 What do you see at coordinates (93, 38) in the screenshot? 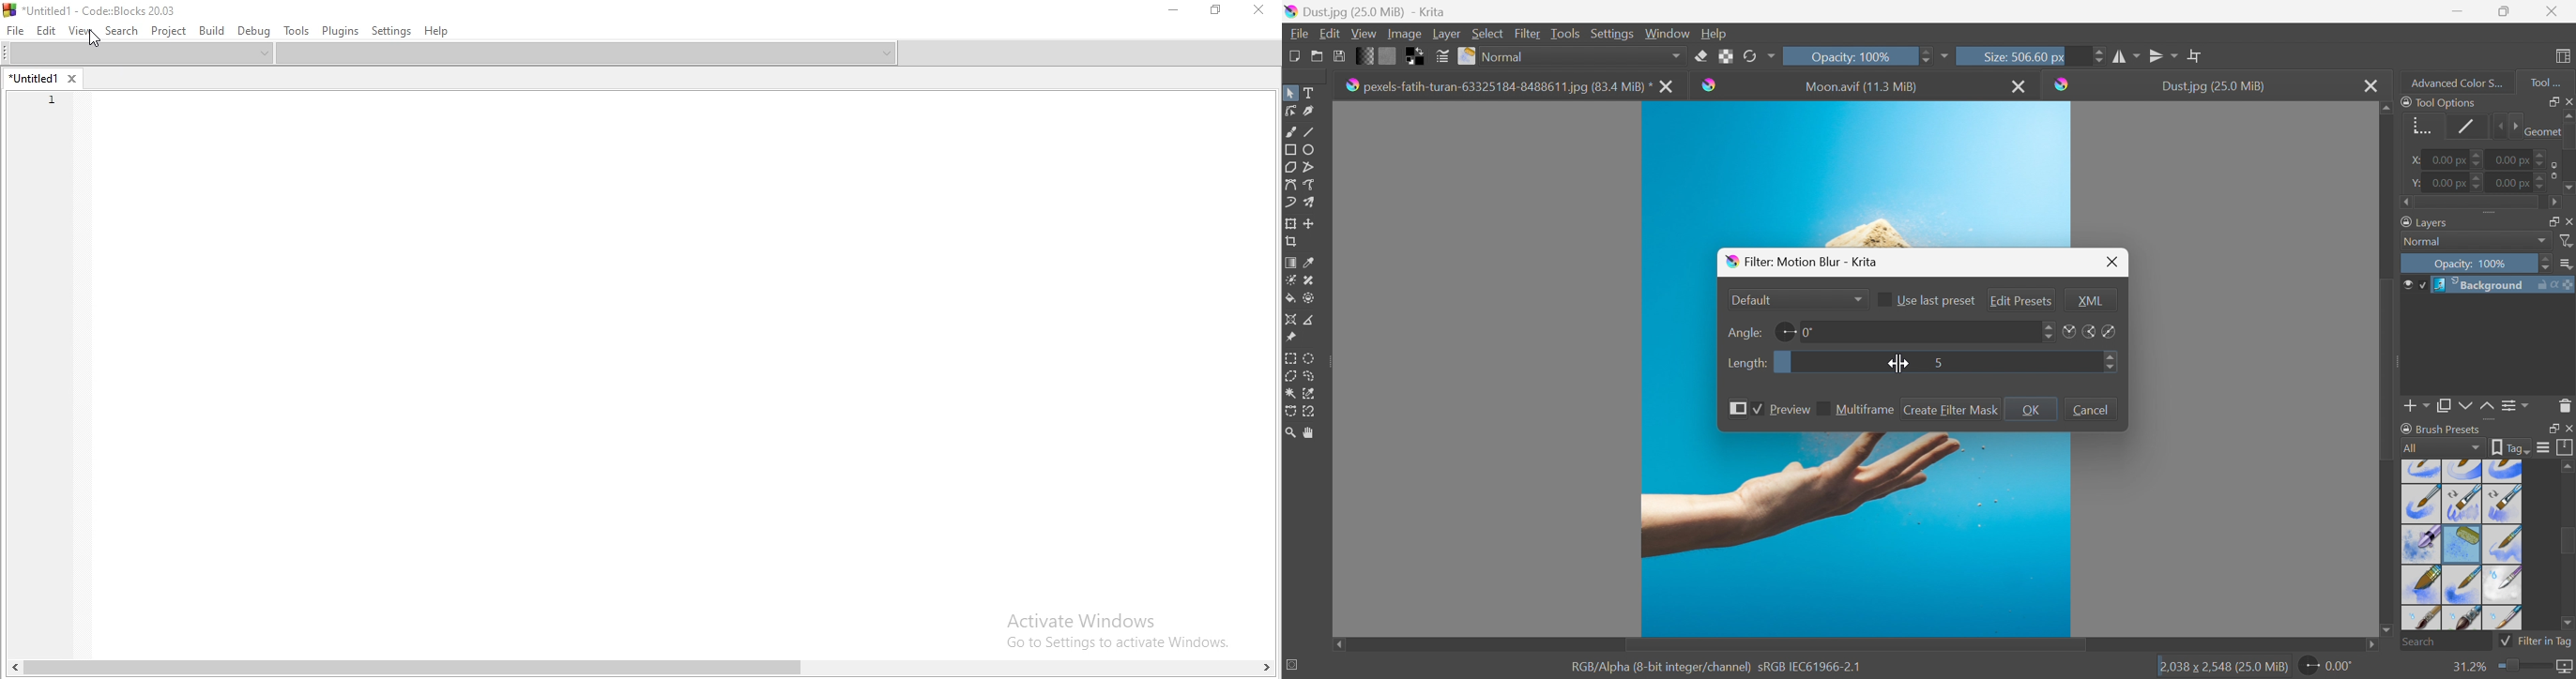
I see `cursor on view` at bounding box center [93, 38].